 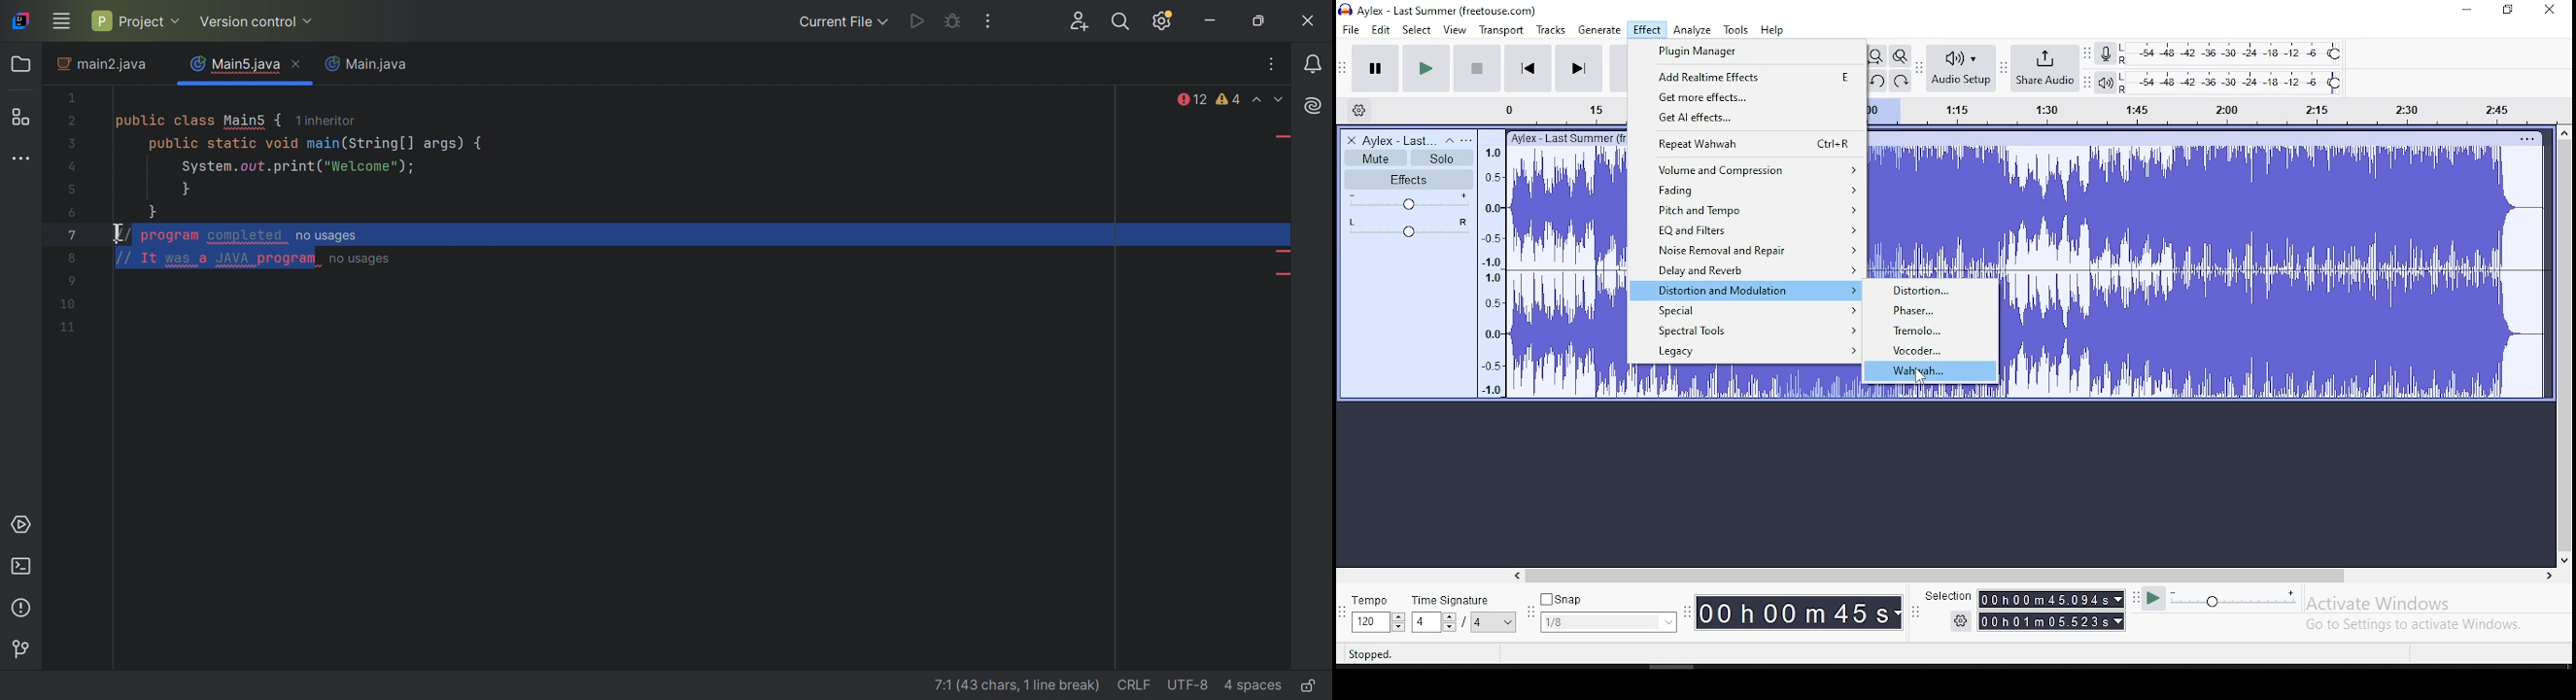 What do you see at coordinates (62, 21) in the screenshot?
I see `Main menu` at bounding box center [62, 21].